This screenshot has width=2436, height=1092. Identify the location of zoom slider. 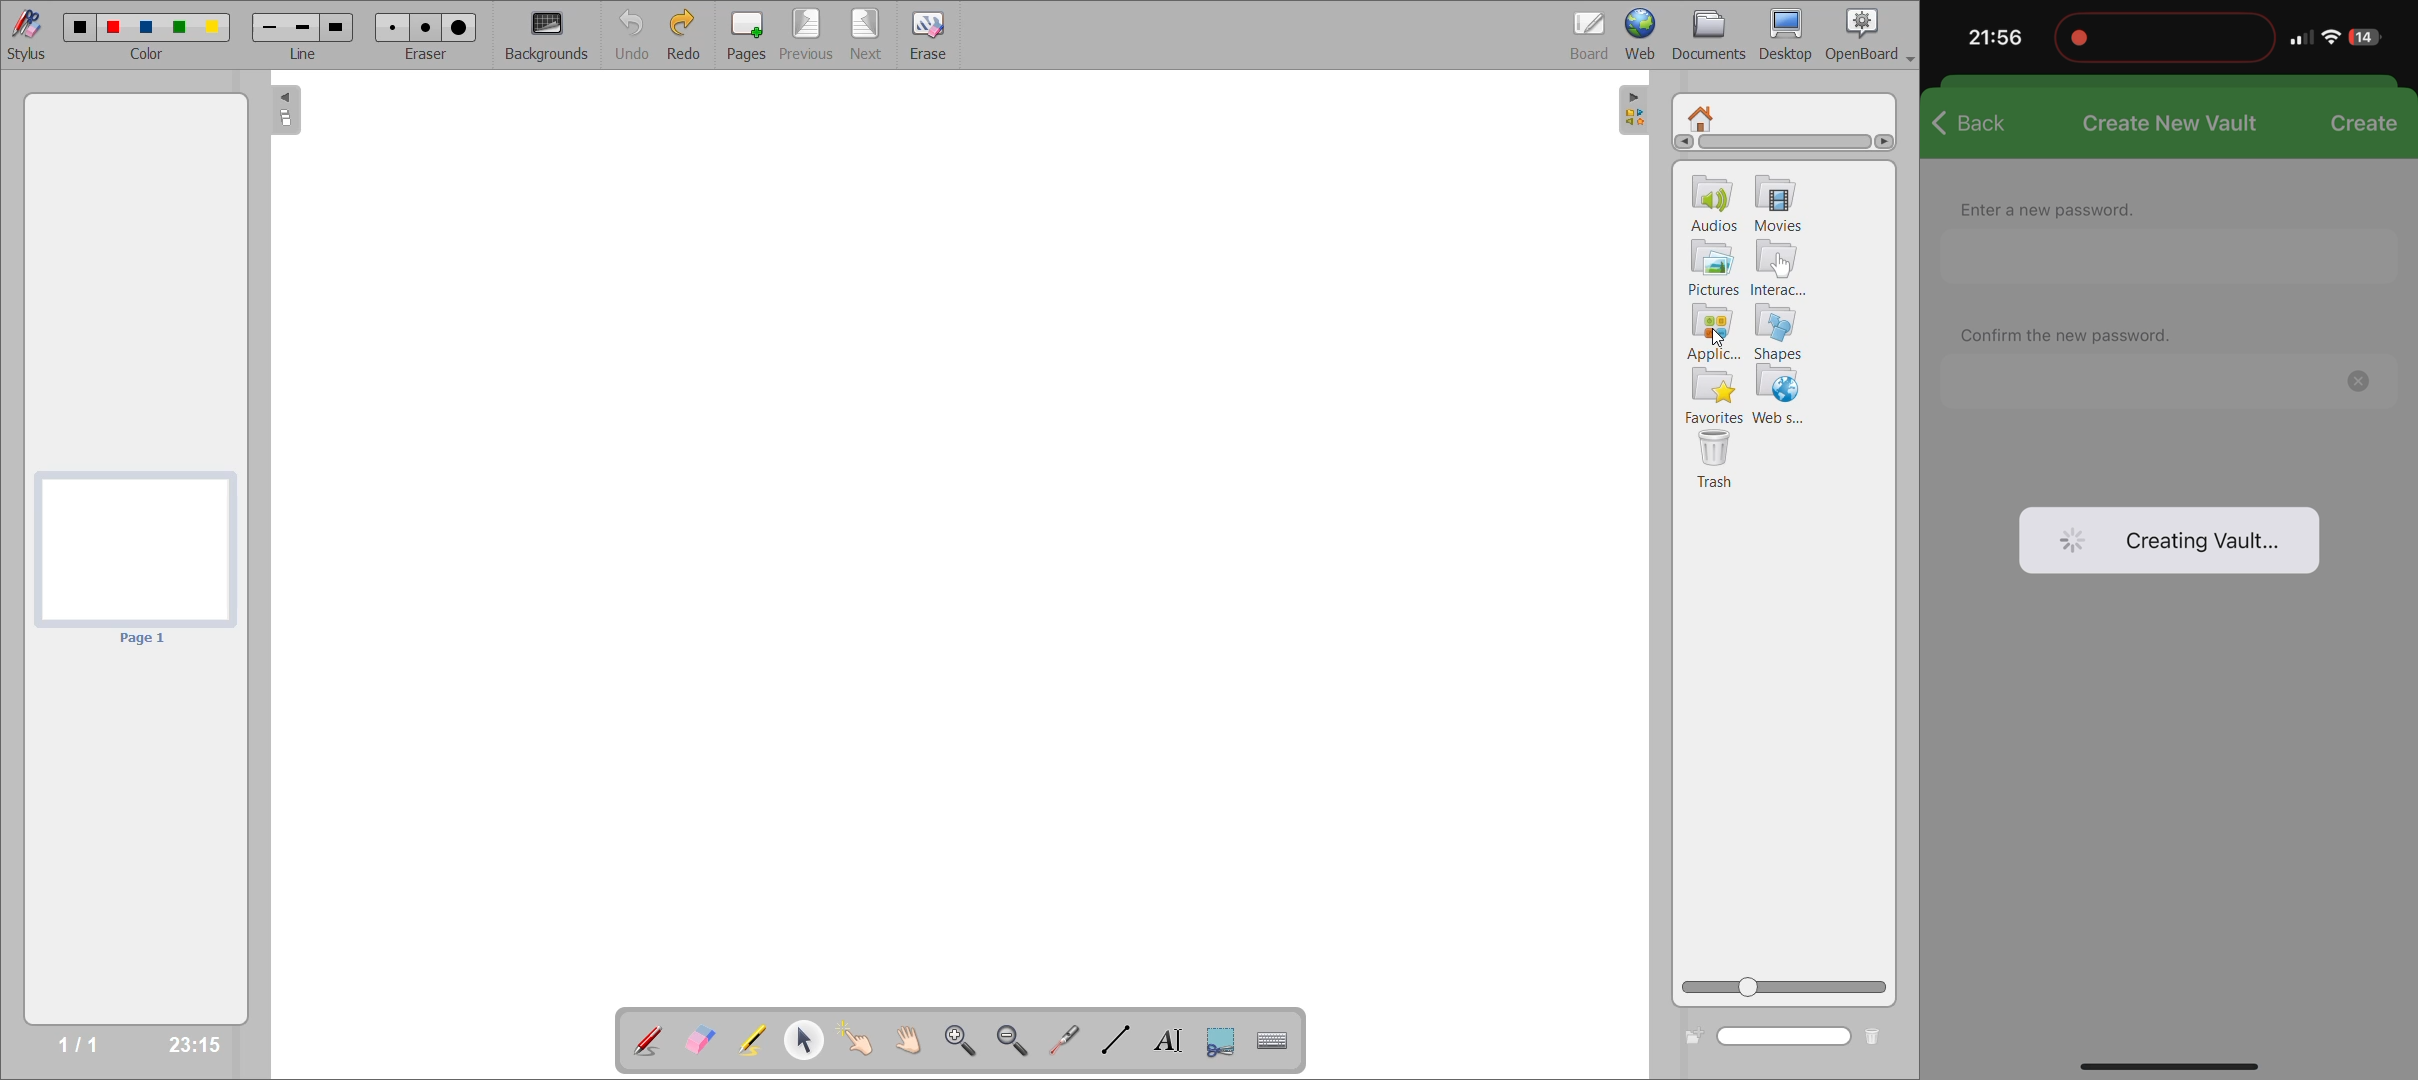
(1780, 984).